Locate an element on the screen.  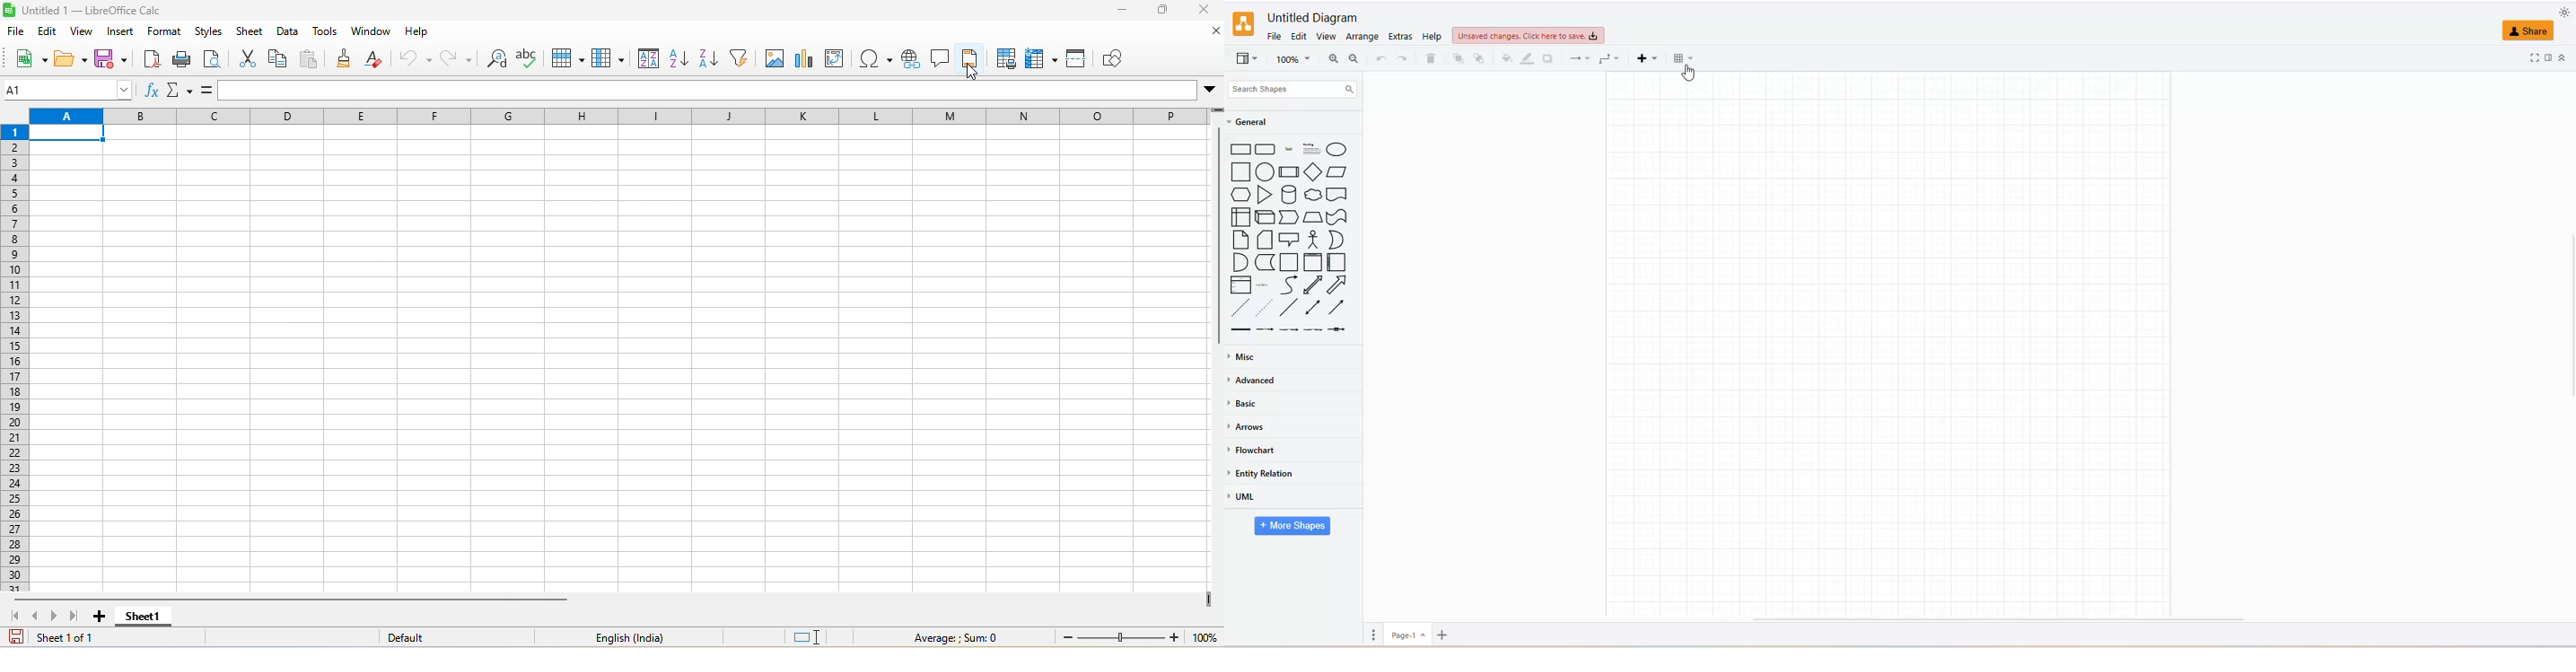
freeze row and column is located at coordinates (1039, 57).